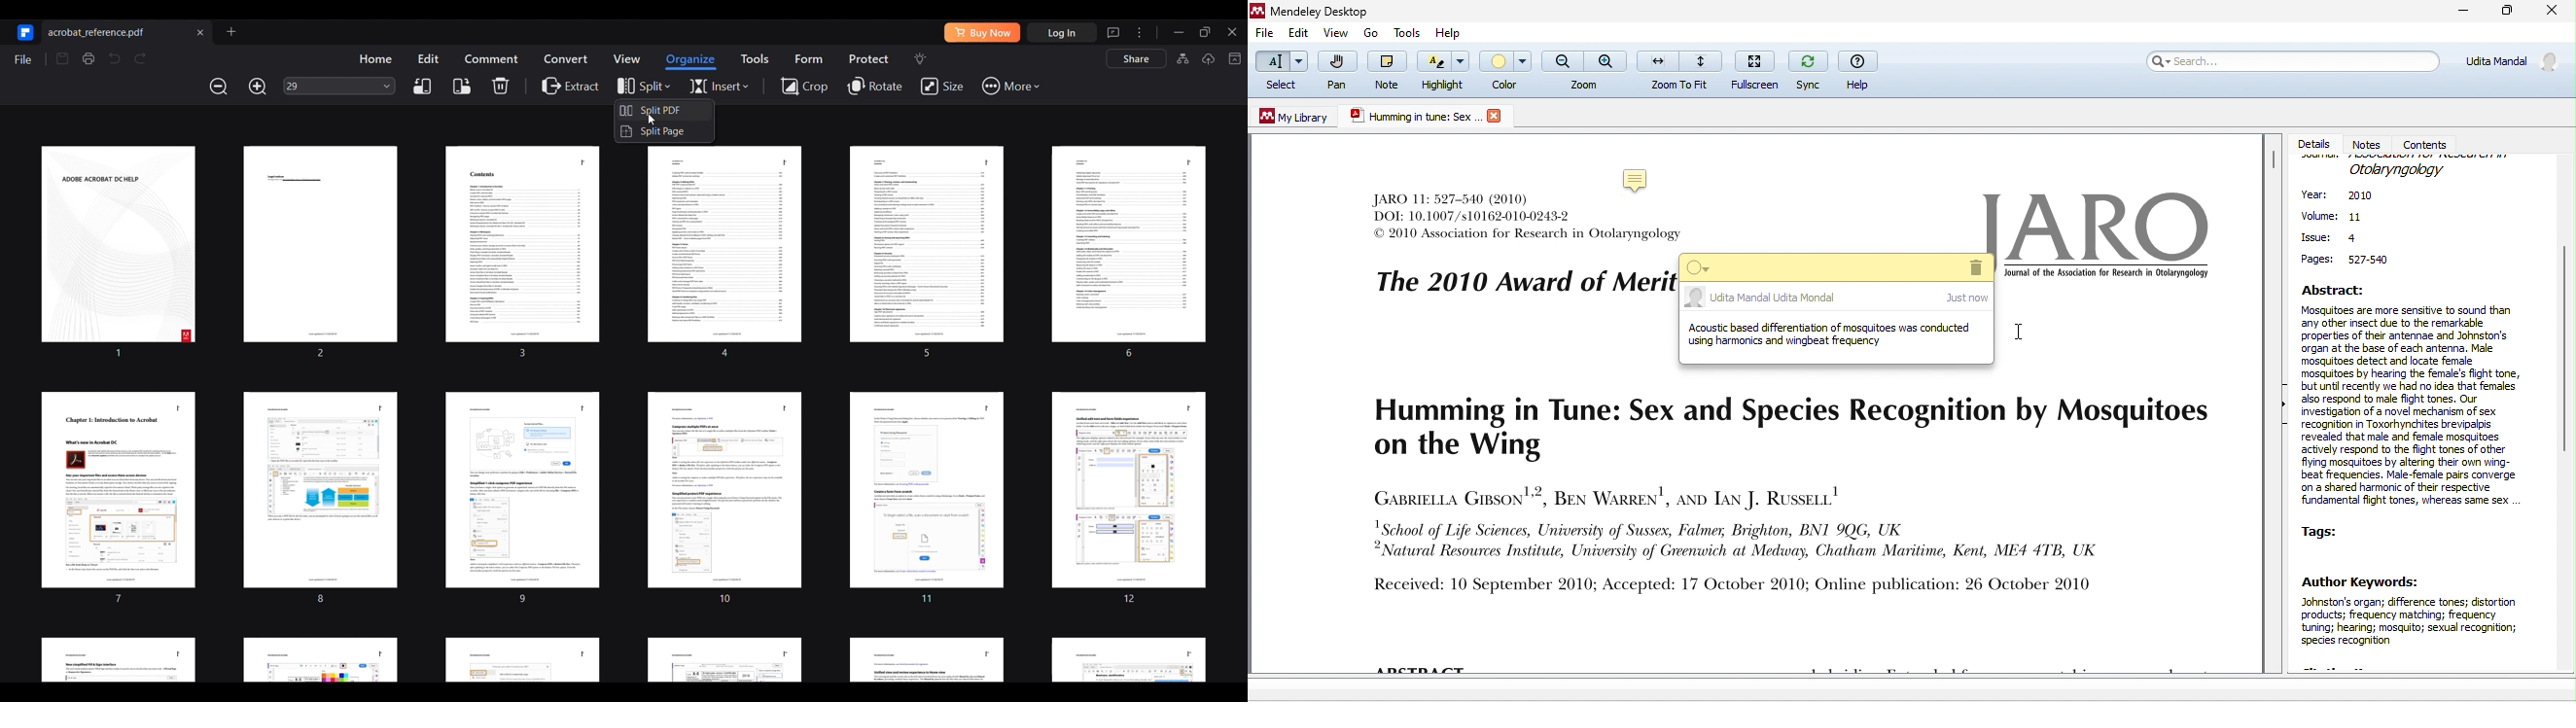  What do you see at coordinates (2397, 170) in the screenshot?
I see `journal name` at bounding box center [2397, 170].